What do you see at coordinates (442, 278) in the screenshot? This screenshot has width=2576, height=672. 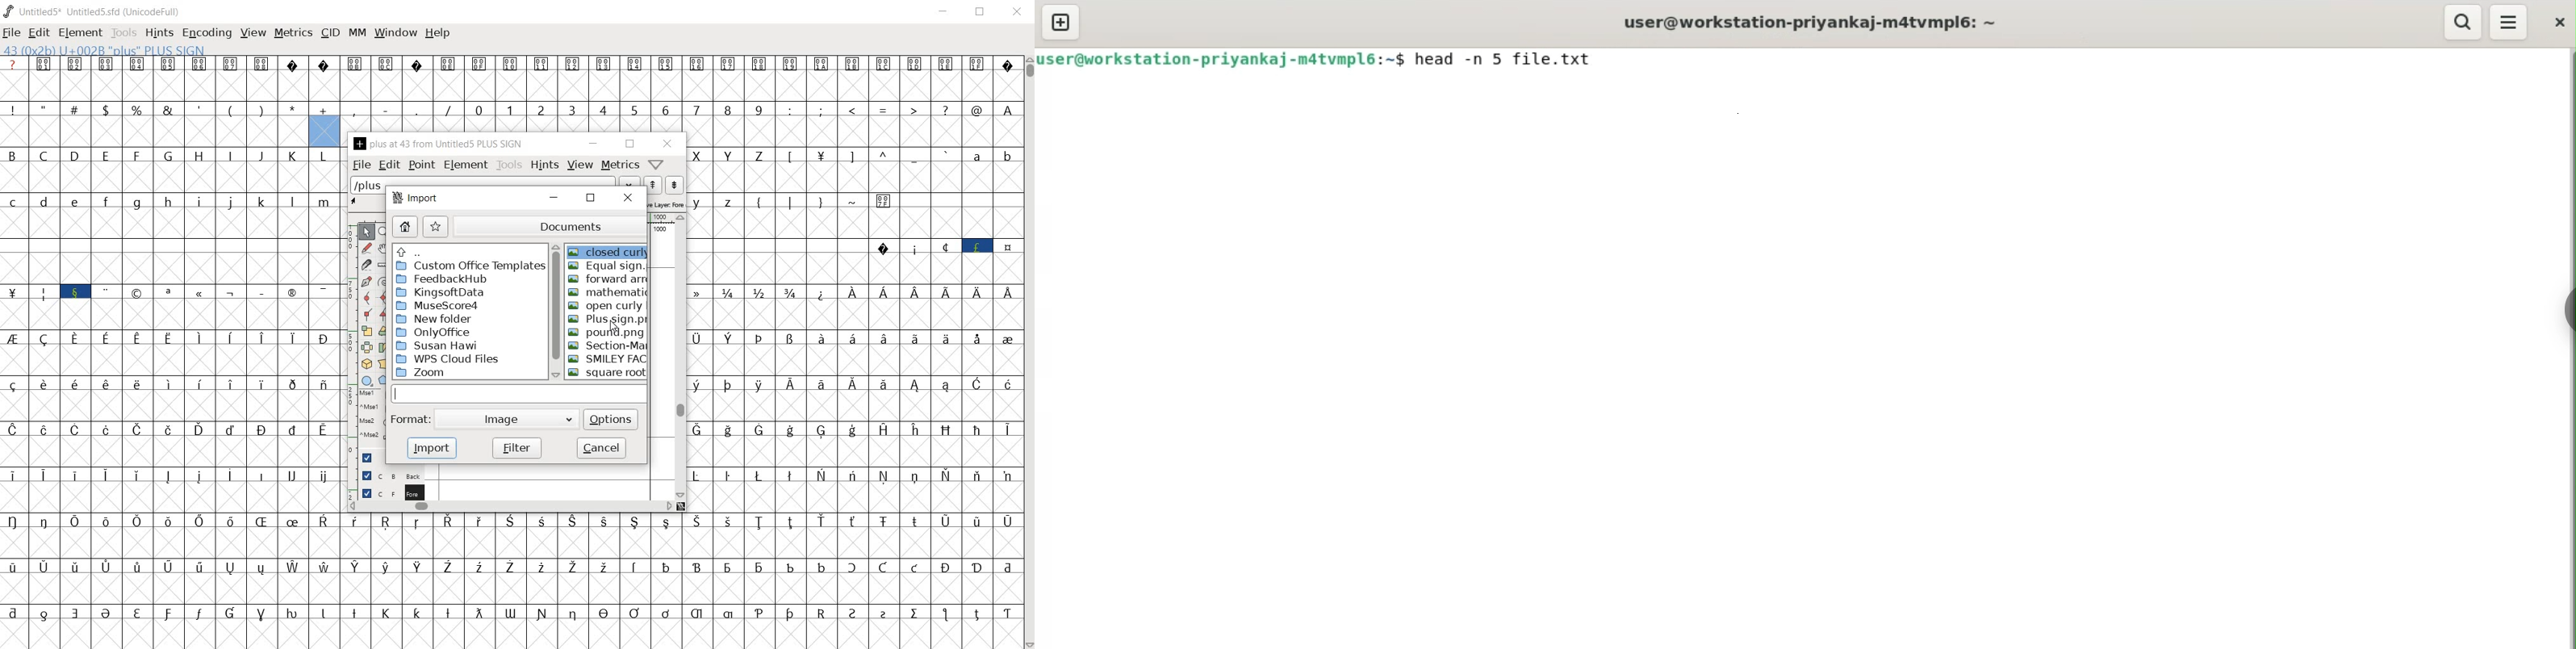 I see `FeedbackHub` at bounding box center [442, 278].